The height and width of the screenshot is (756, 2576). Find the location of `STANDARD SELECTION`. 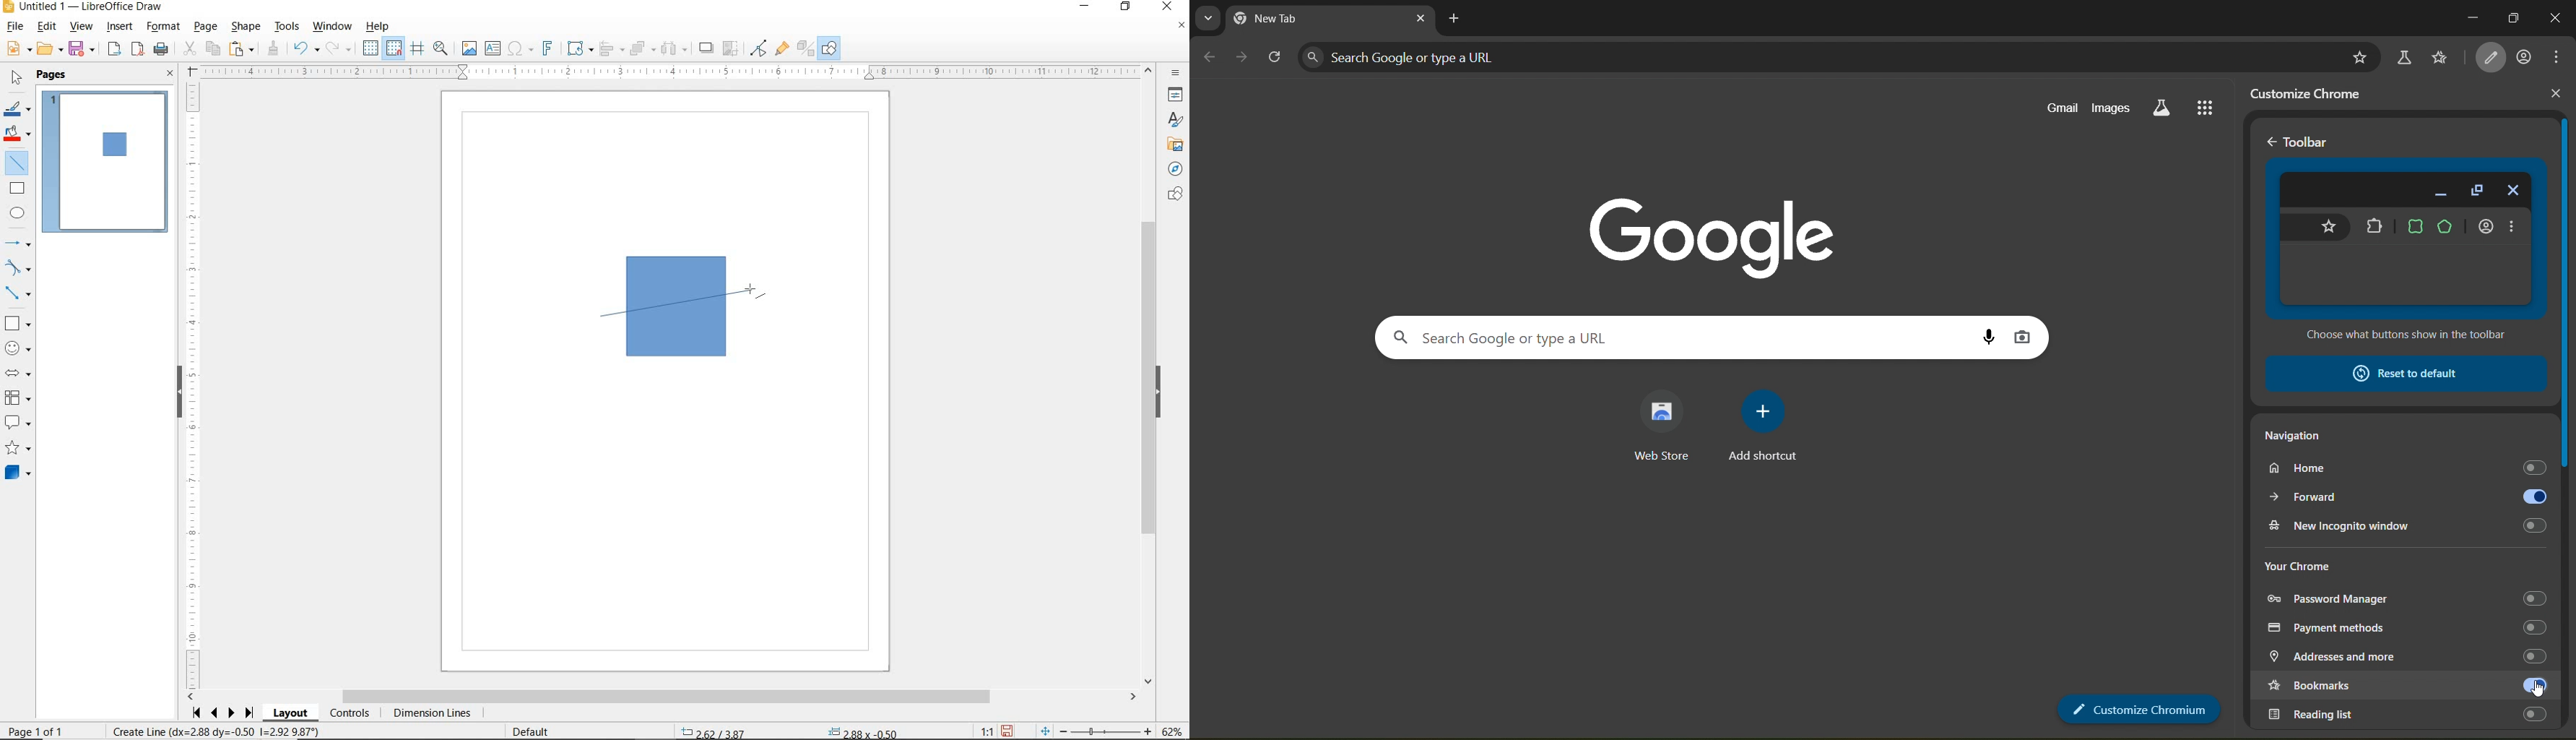

STANDARD SELECTION is located at coordinates (789, 729).